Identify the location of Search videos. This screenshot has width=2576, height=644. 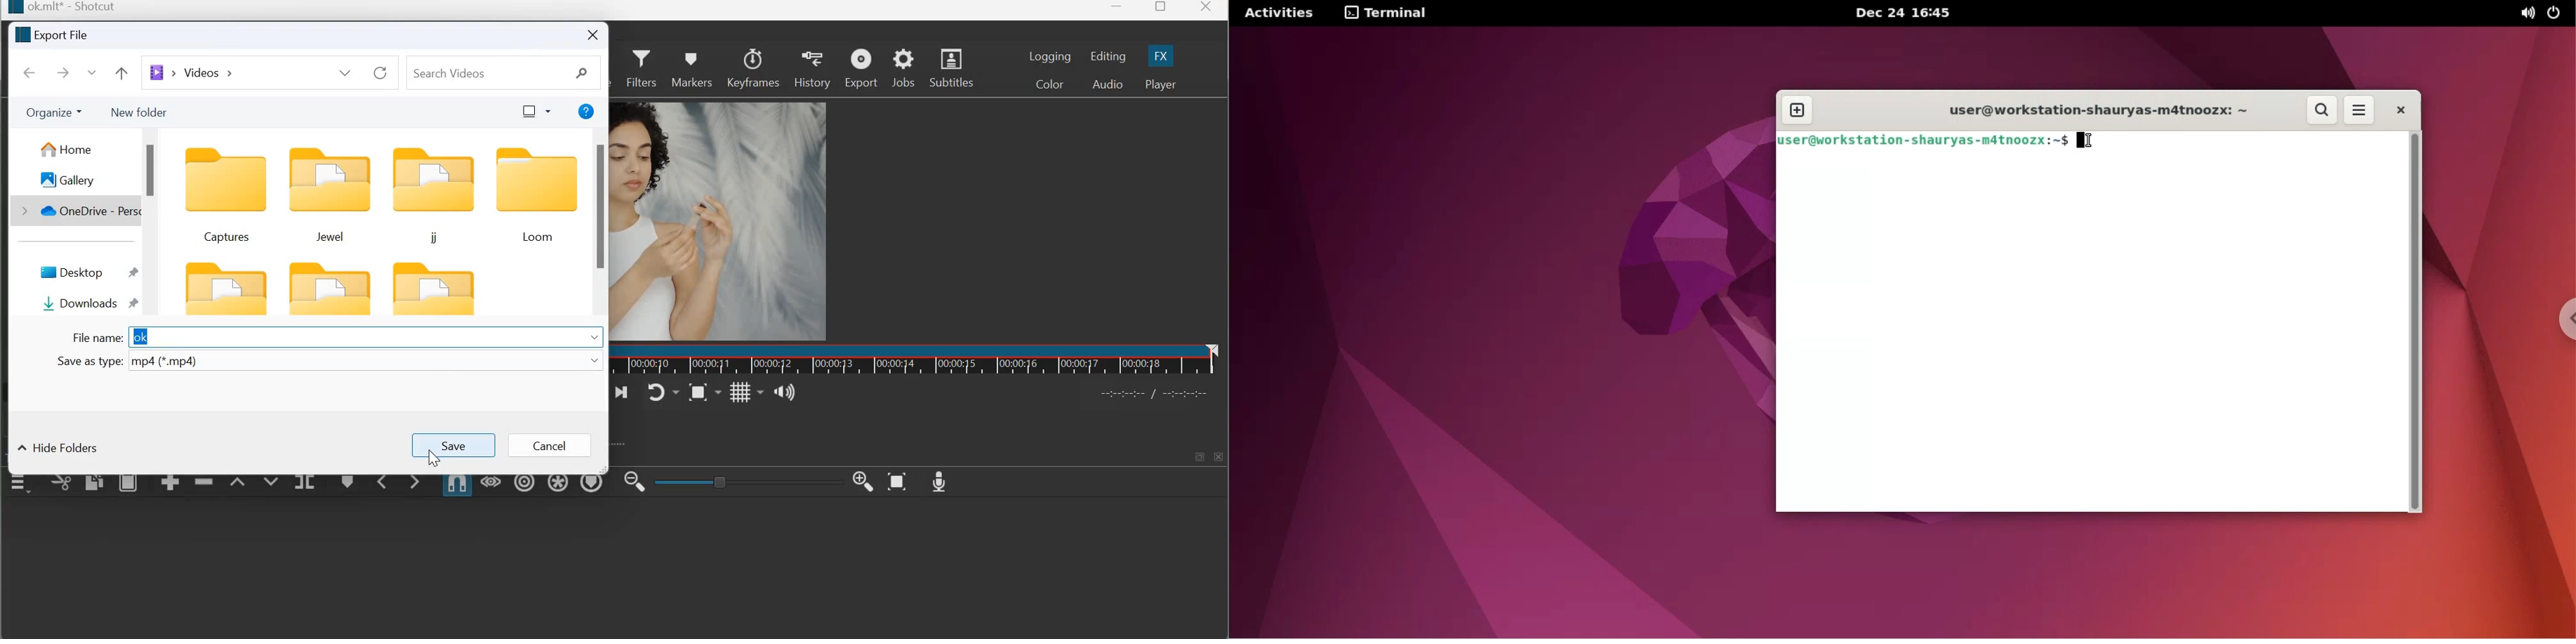
(500, 72).